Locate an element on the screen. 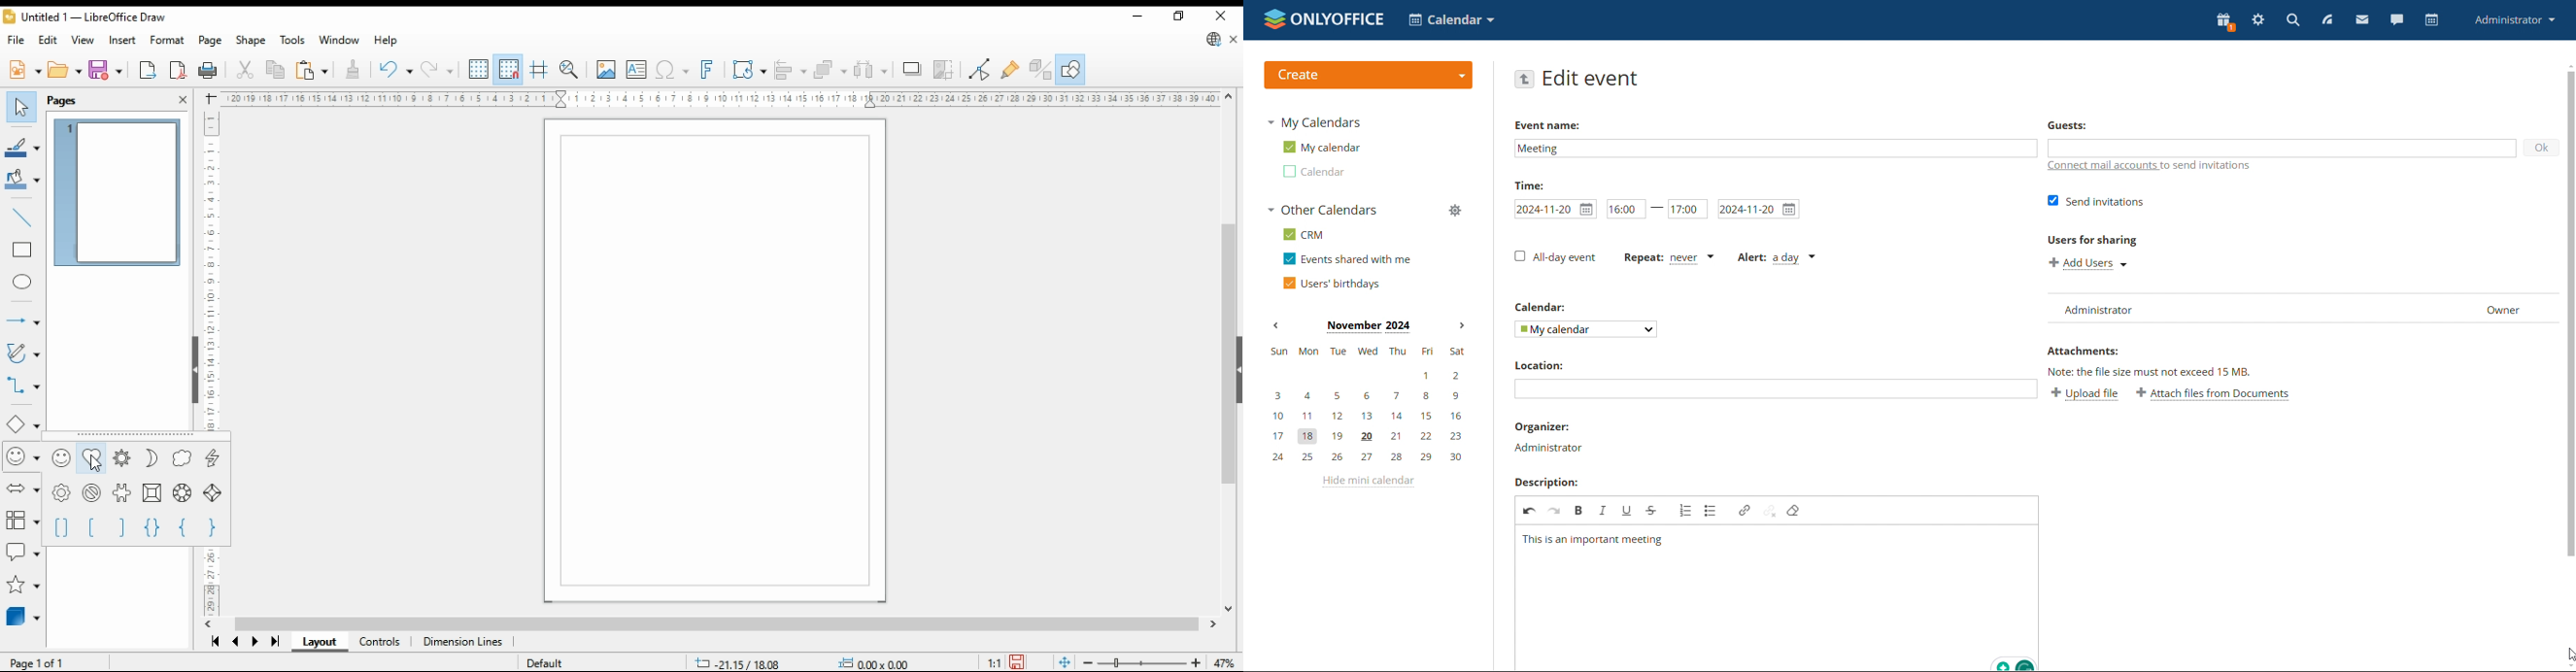 This screenshot has height=672, width=2576. snap to grid is located at coordinates (509, 68).